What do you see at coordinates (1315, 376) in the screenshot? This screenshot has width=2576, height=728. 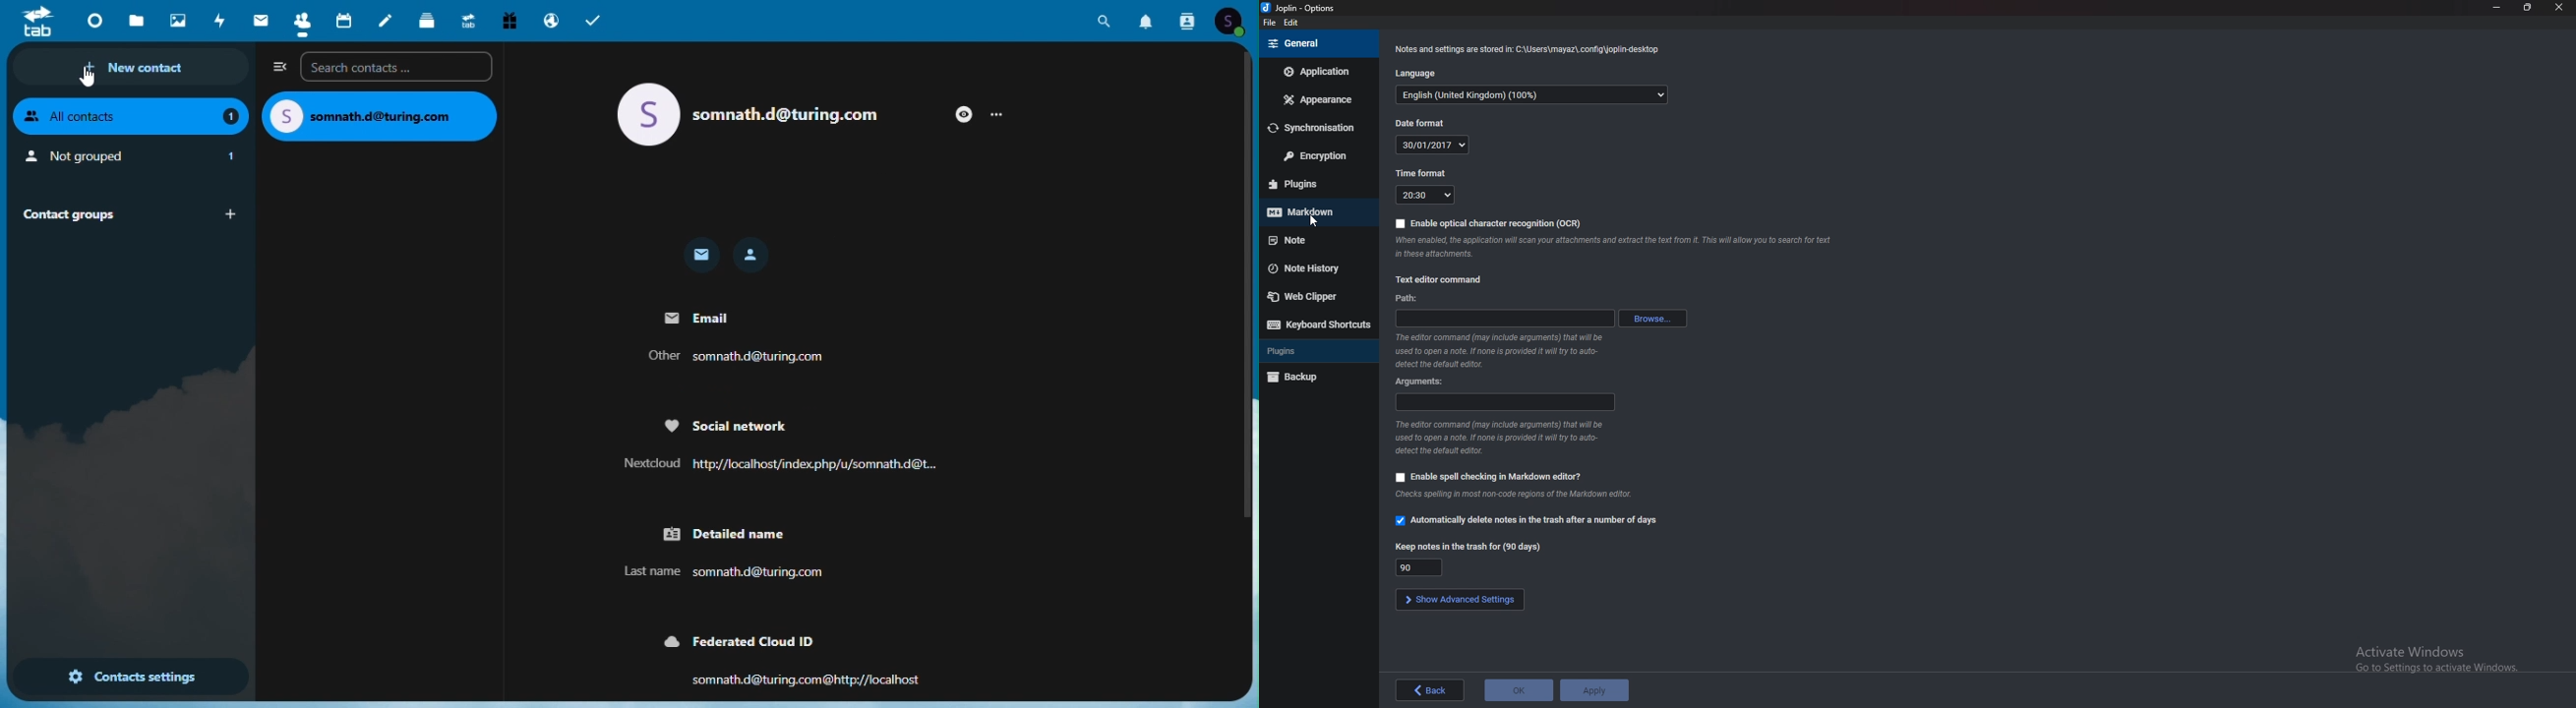 I see `Backup` at bounding box center [1315, 376].